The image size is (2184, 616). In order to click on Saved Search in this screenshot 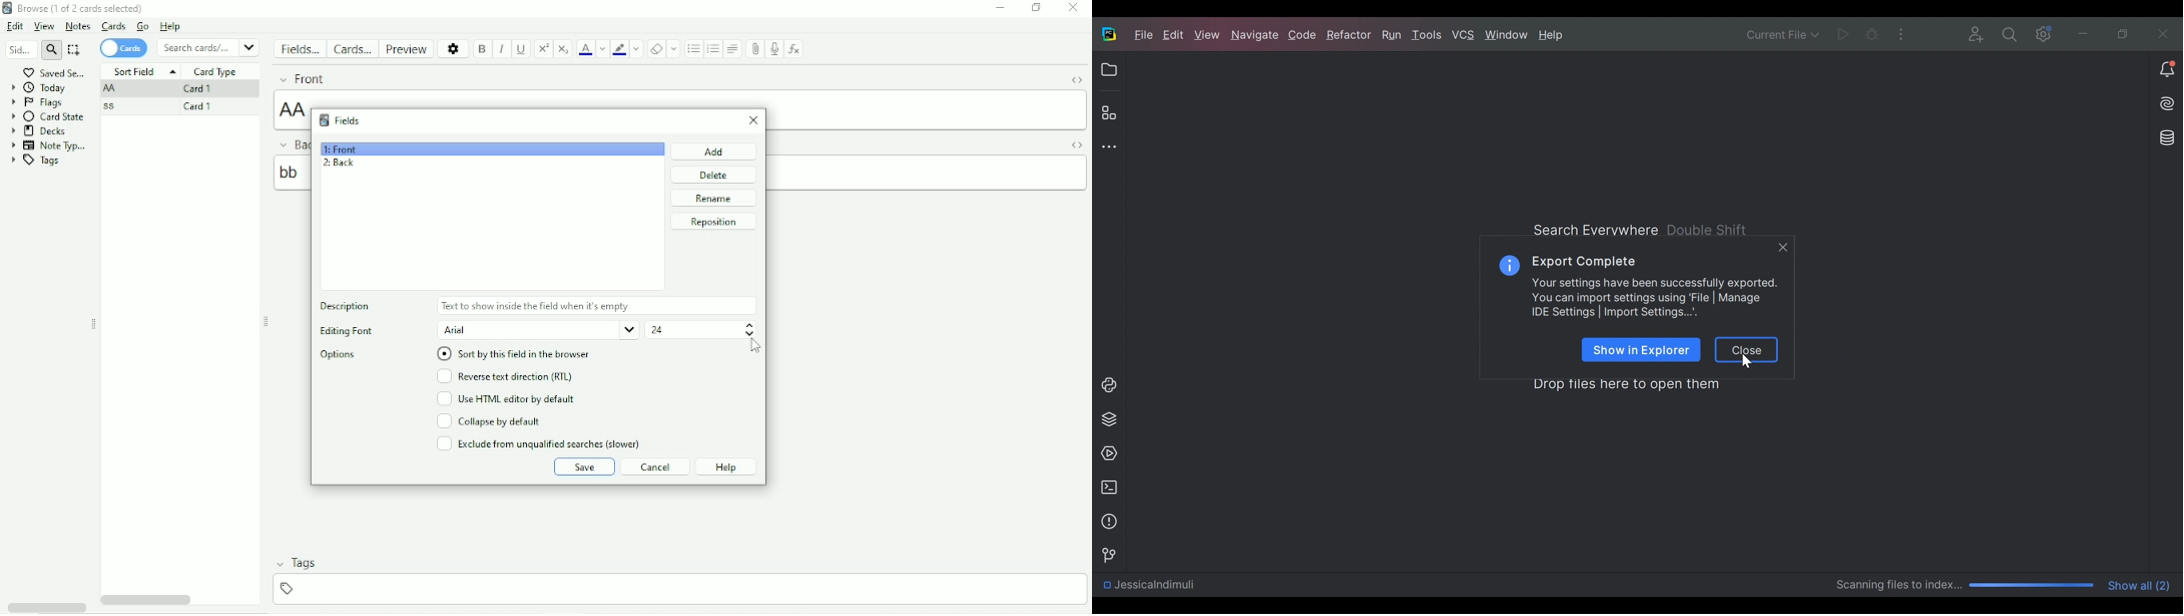, I will do `click(57, 72)`.